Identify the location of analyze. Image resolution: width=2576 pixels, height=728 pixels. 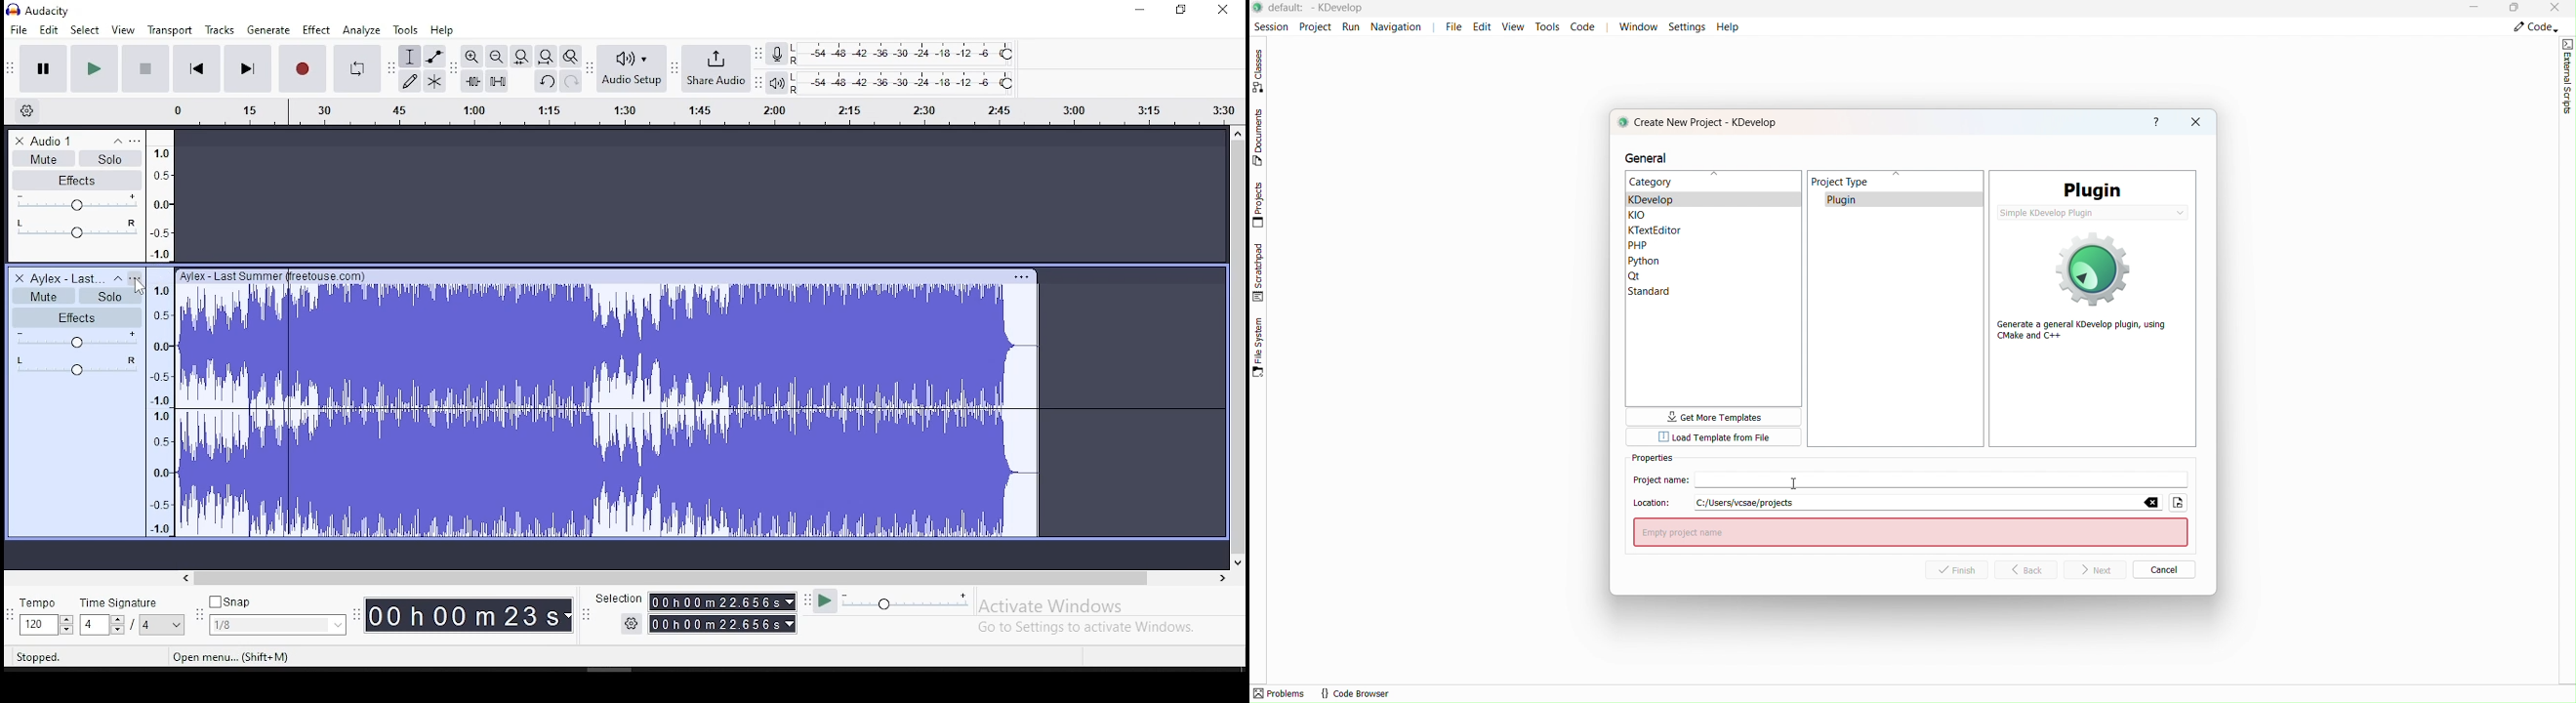
(362, 30).